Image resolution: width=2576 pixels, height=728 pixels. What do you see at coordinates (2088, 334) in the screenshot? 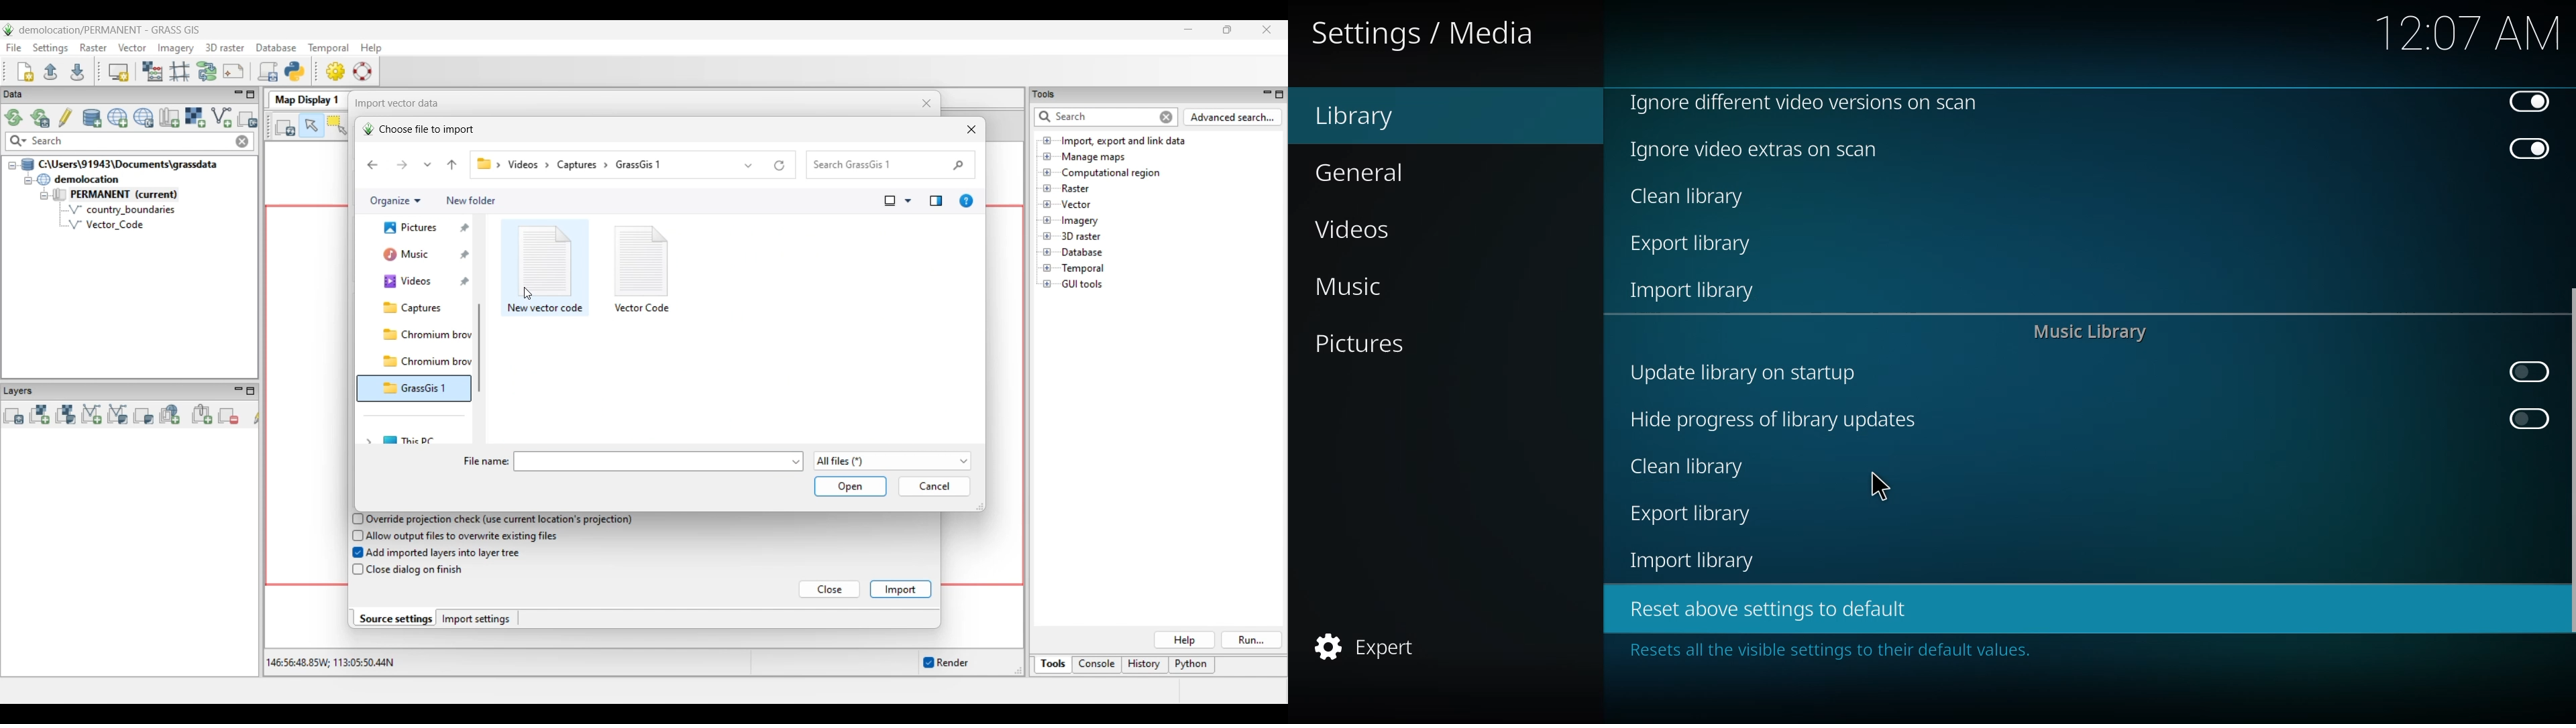
I see `music library` at bounding box center [2088, 334].